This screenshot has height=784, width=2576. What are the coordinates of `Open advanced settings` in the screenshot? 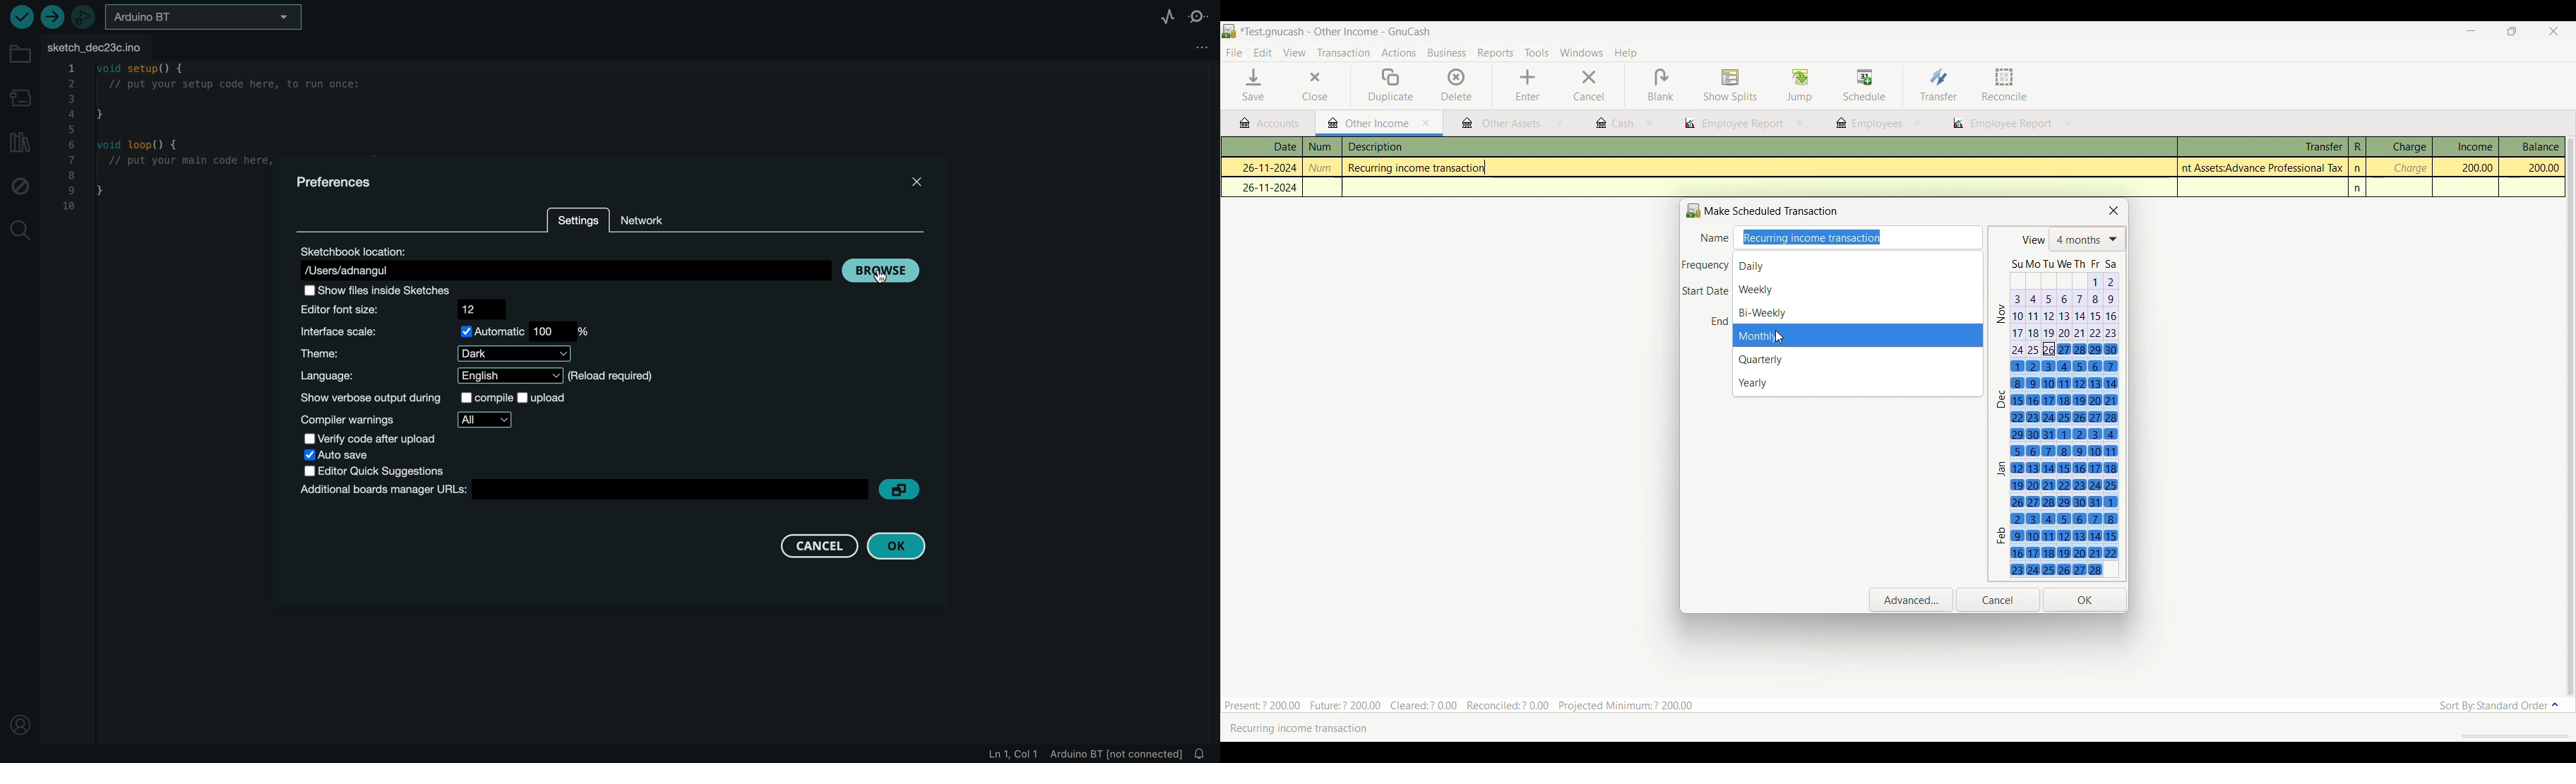 It's located at (1912, 600).